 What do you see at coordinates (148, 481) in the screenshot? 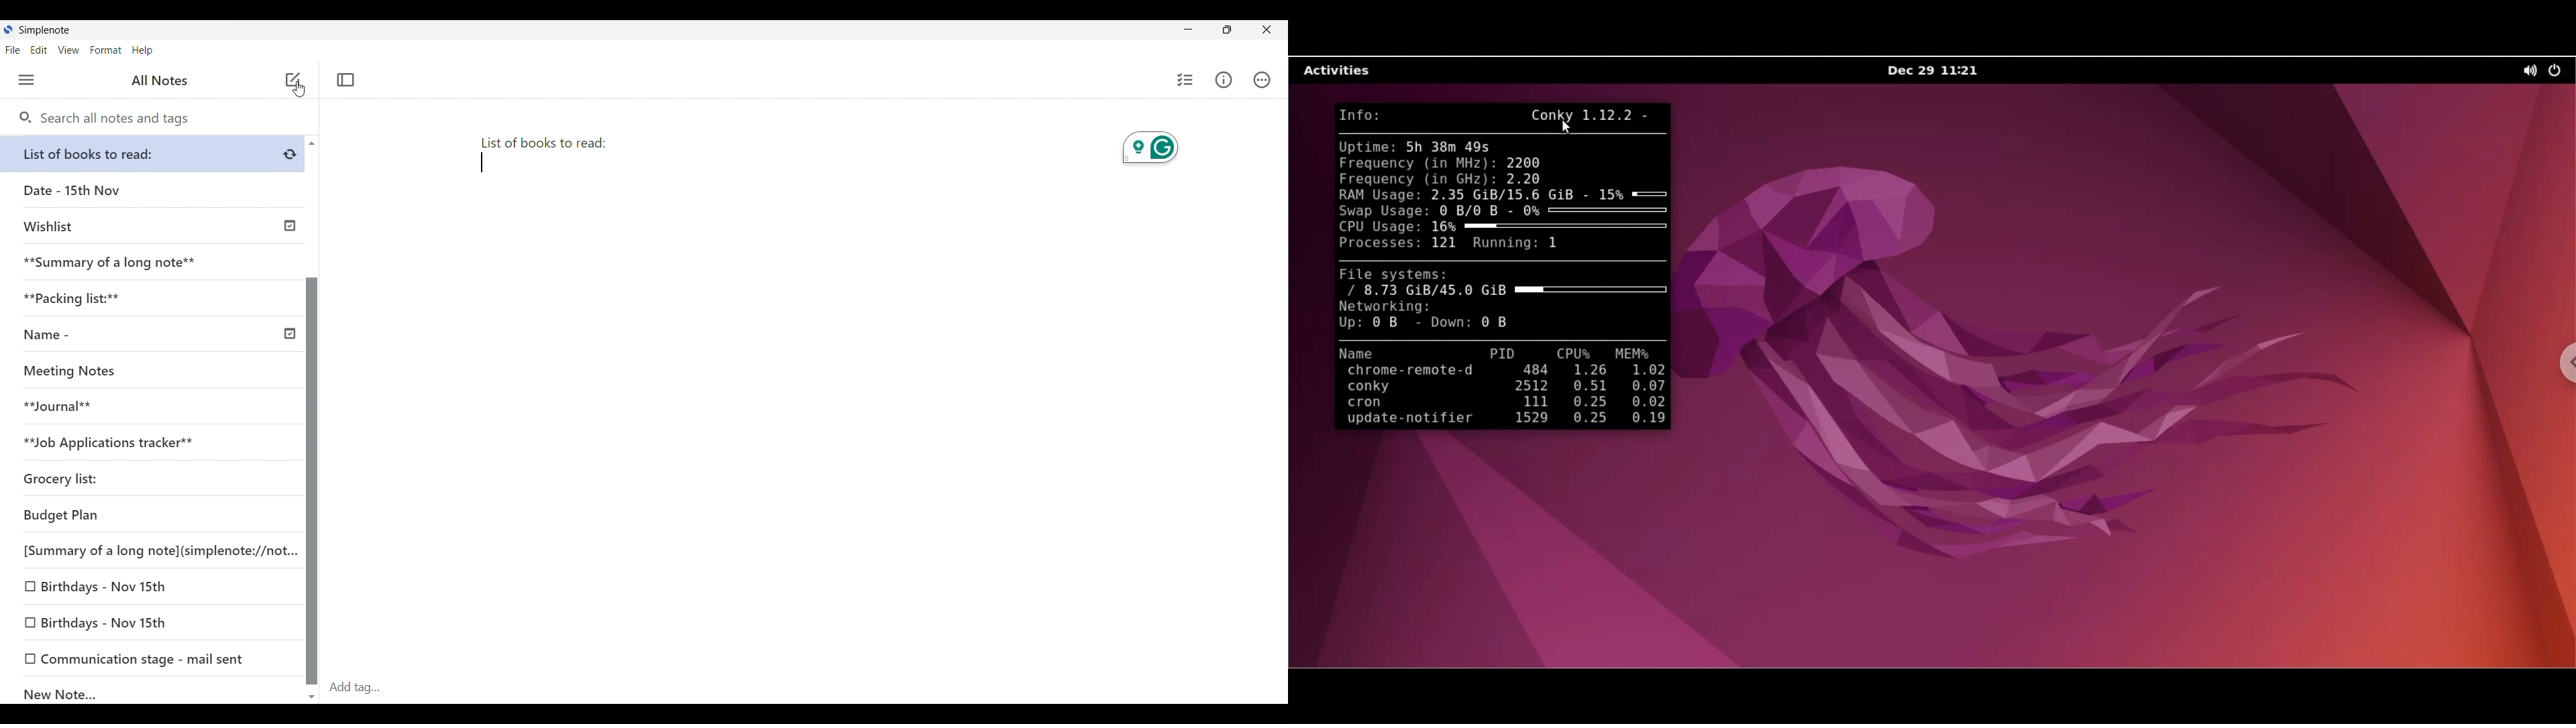
I see `Grocery list:` at bounding box center [148, 481].